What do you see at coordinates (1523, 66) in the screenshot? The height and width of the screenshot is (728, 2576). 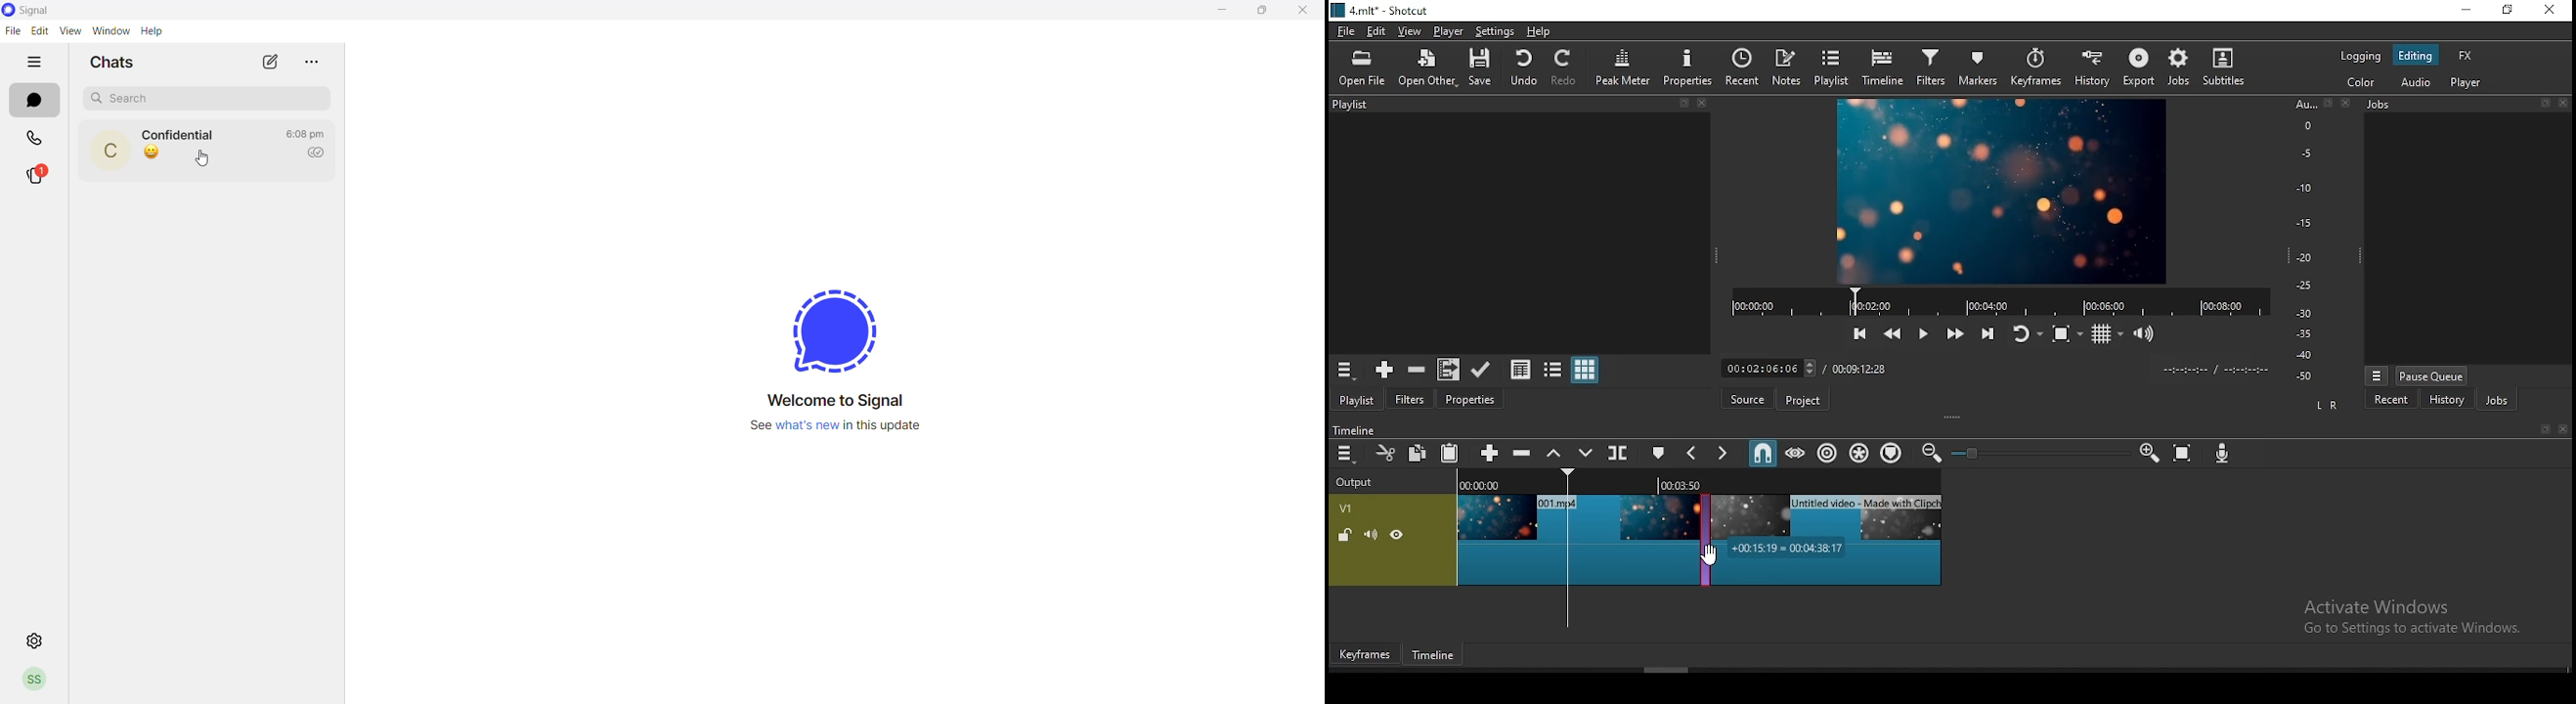 I see `undo` at bounding box center [1523, 66].